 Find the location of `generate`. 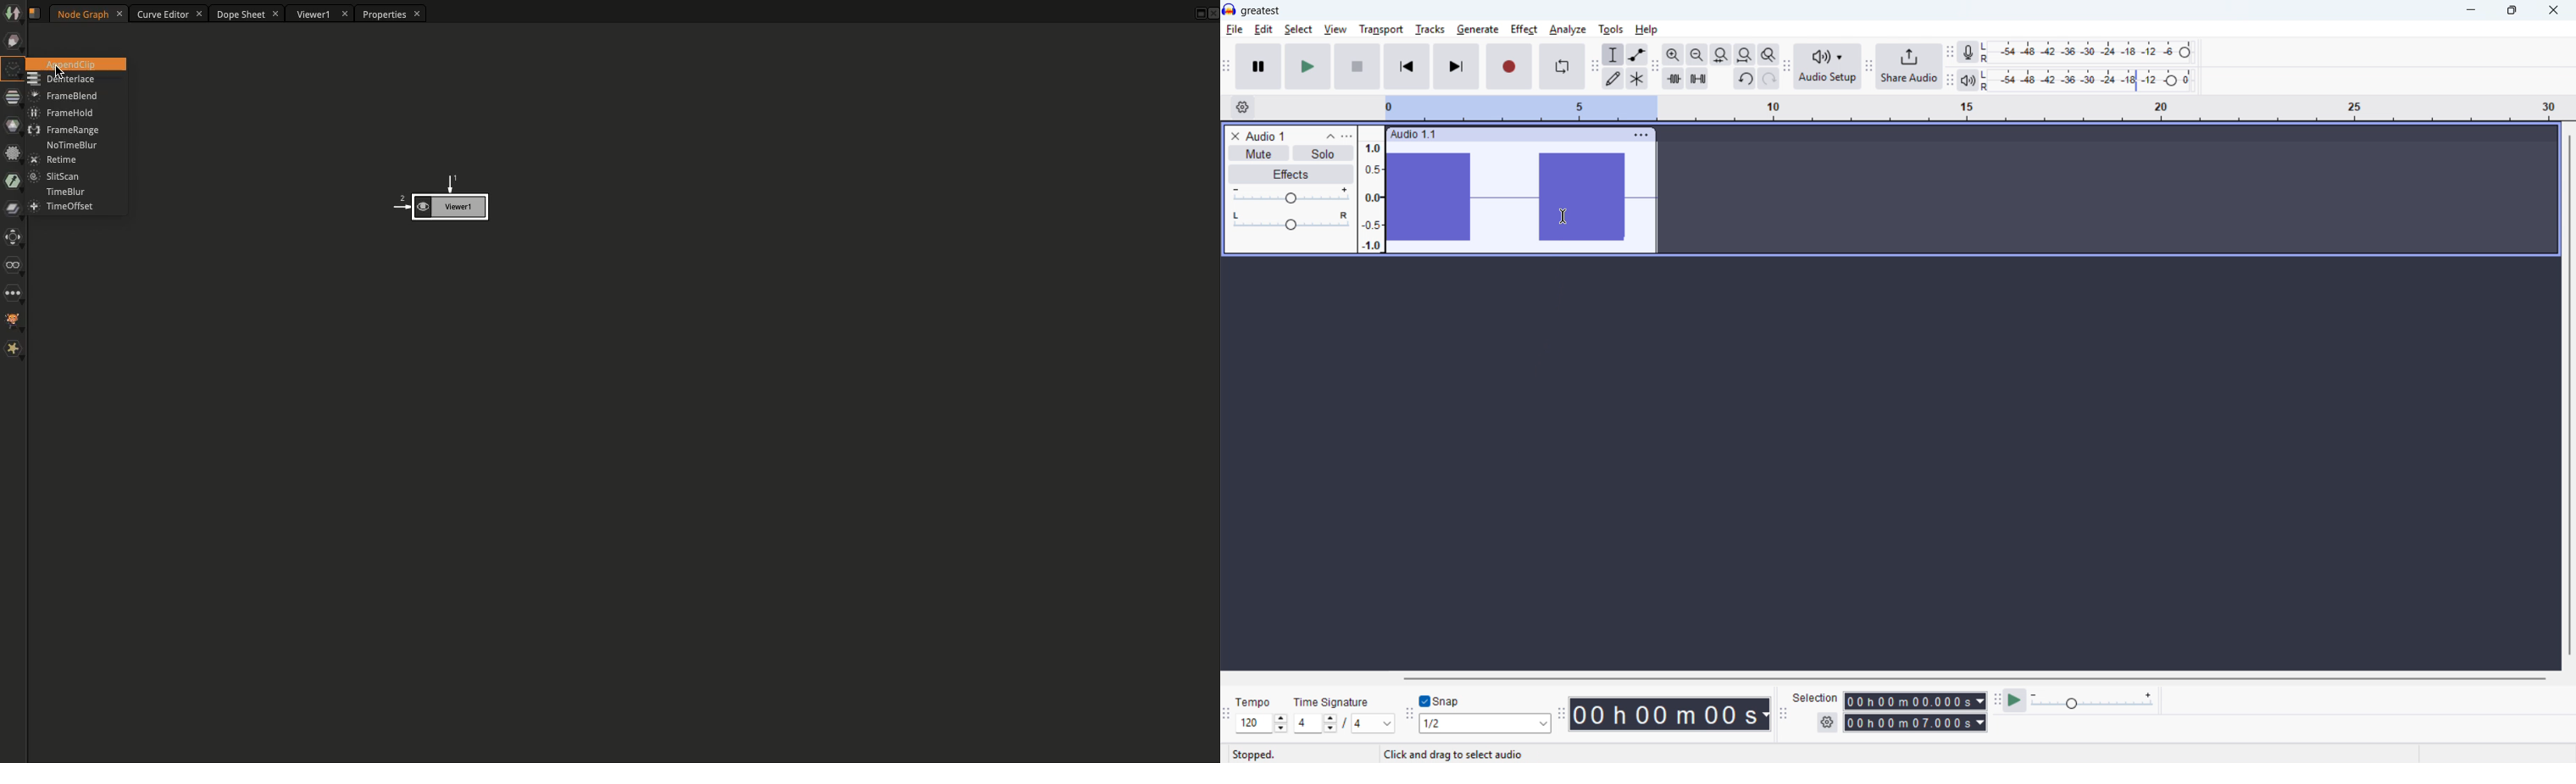

generate is located at coordinates (1478, 30).